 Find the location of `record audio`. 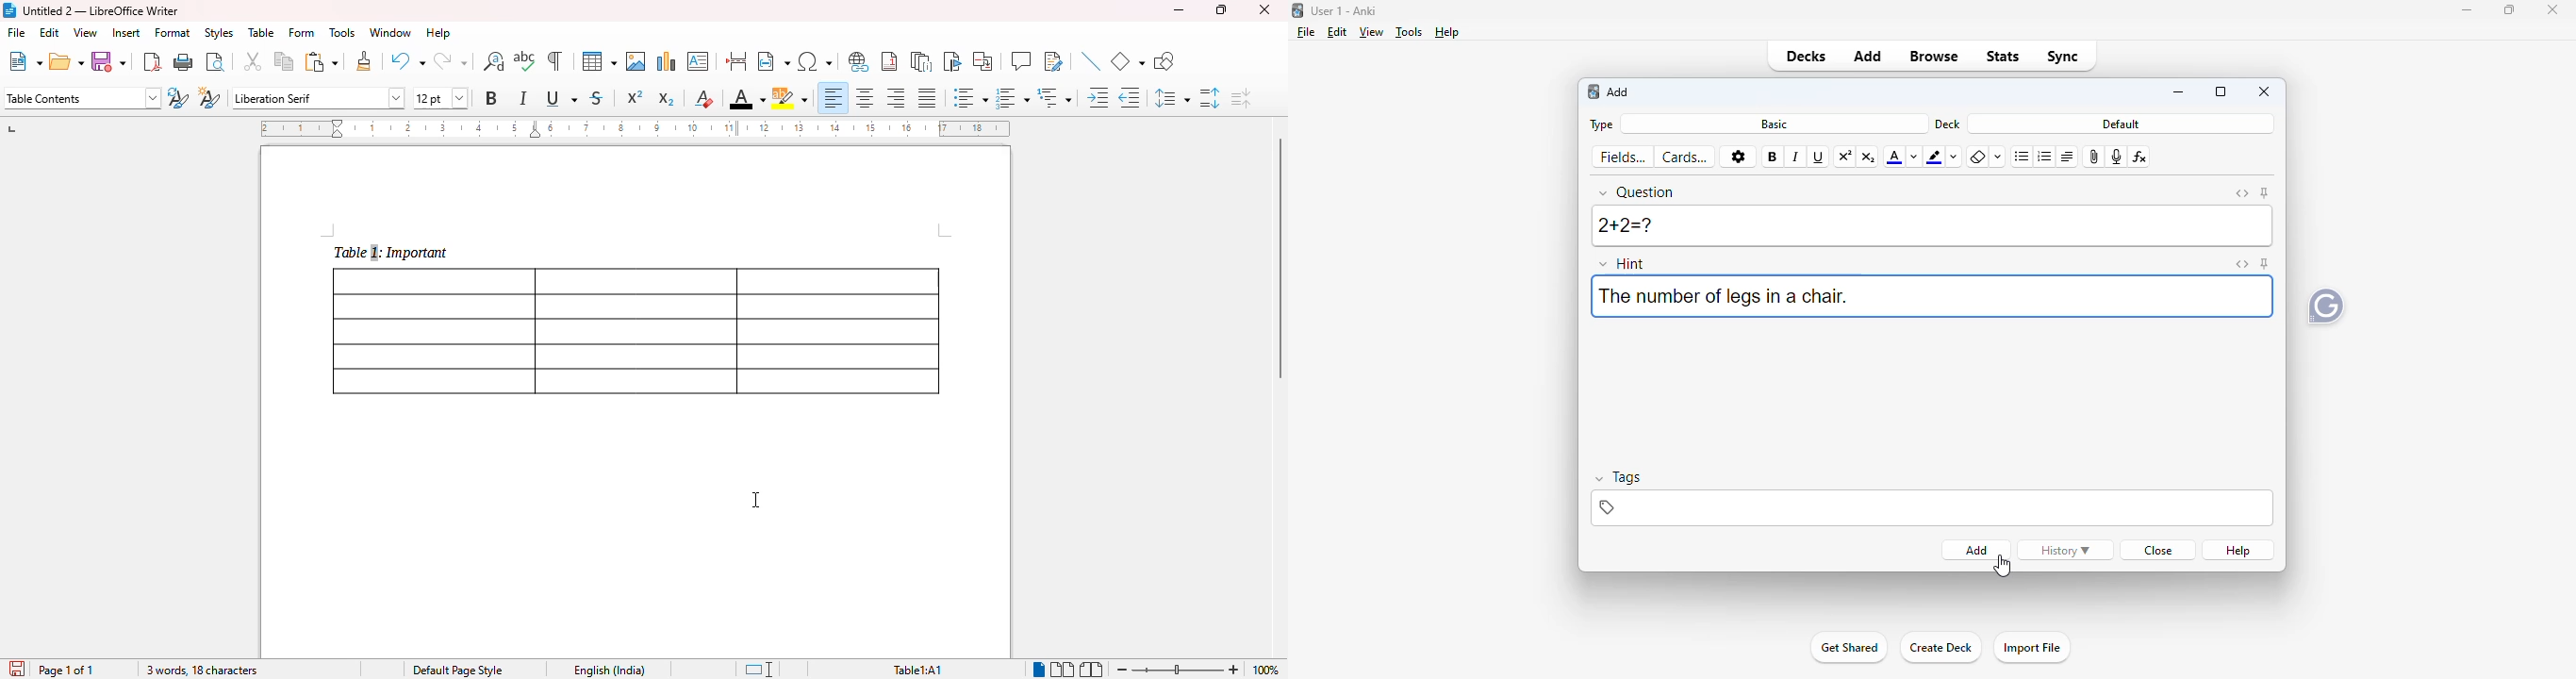

record audio is located at coordinates (2117, 157).